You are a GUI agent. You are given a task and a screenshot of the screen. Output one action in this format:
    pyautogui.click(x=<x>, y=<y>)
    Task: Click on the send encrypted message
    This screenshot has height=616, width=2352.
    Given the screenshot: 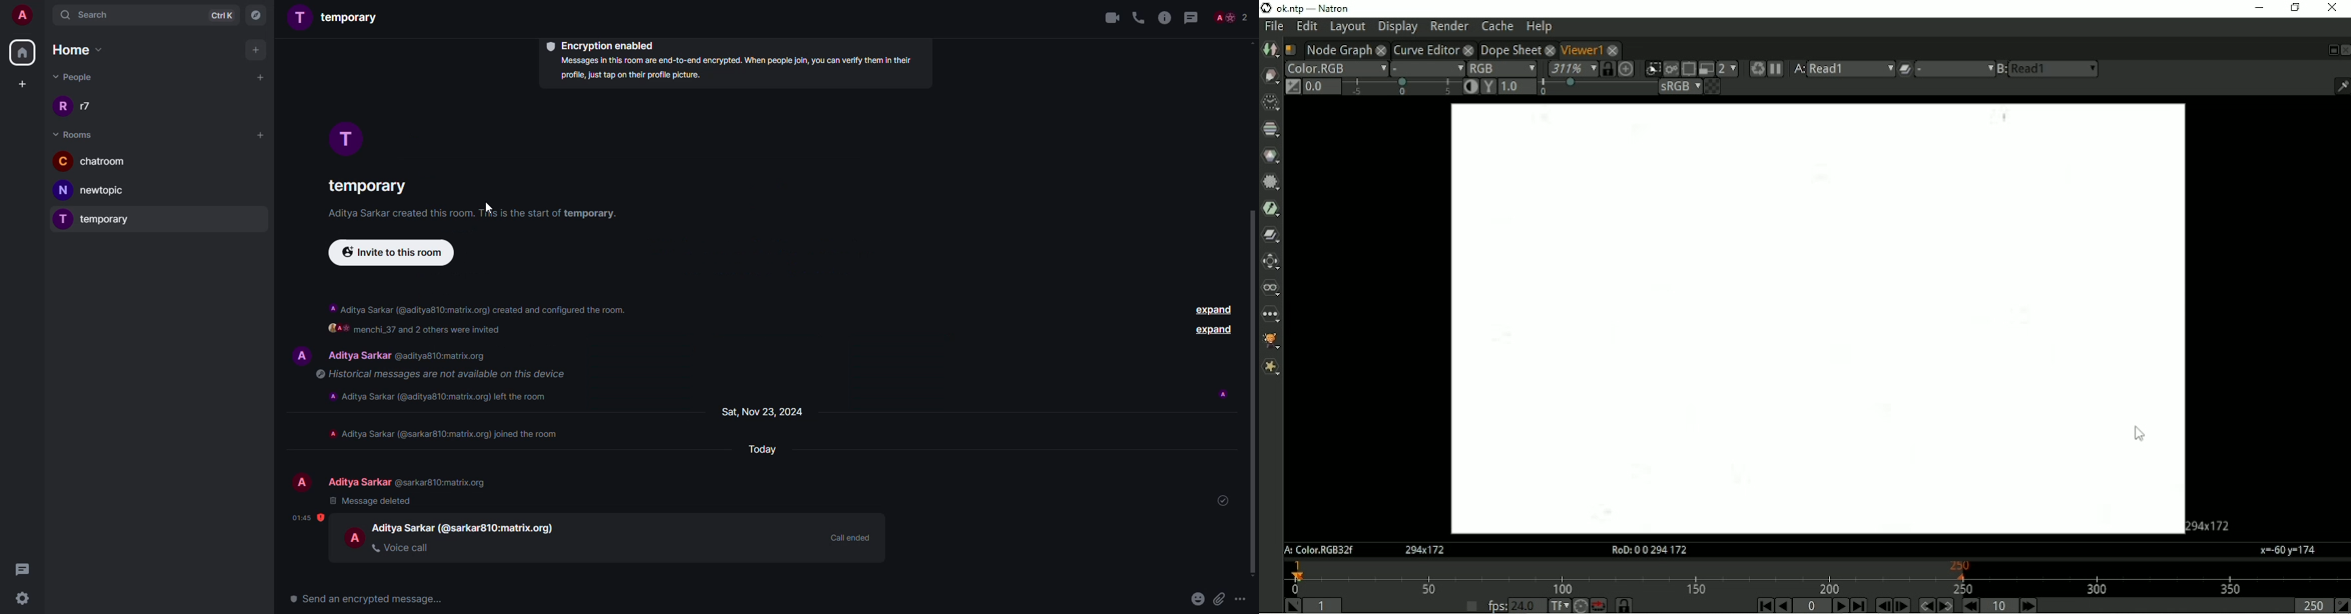 What is the action you would take?
    pyautogui.click(x=373, y=599)
    